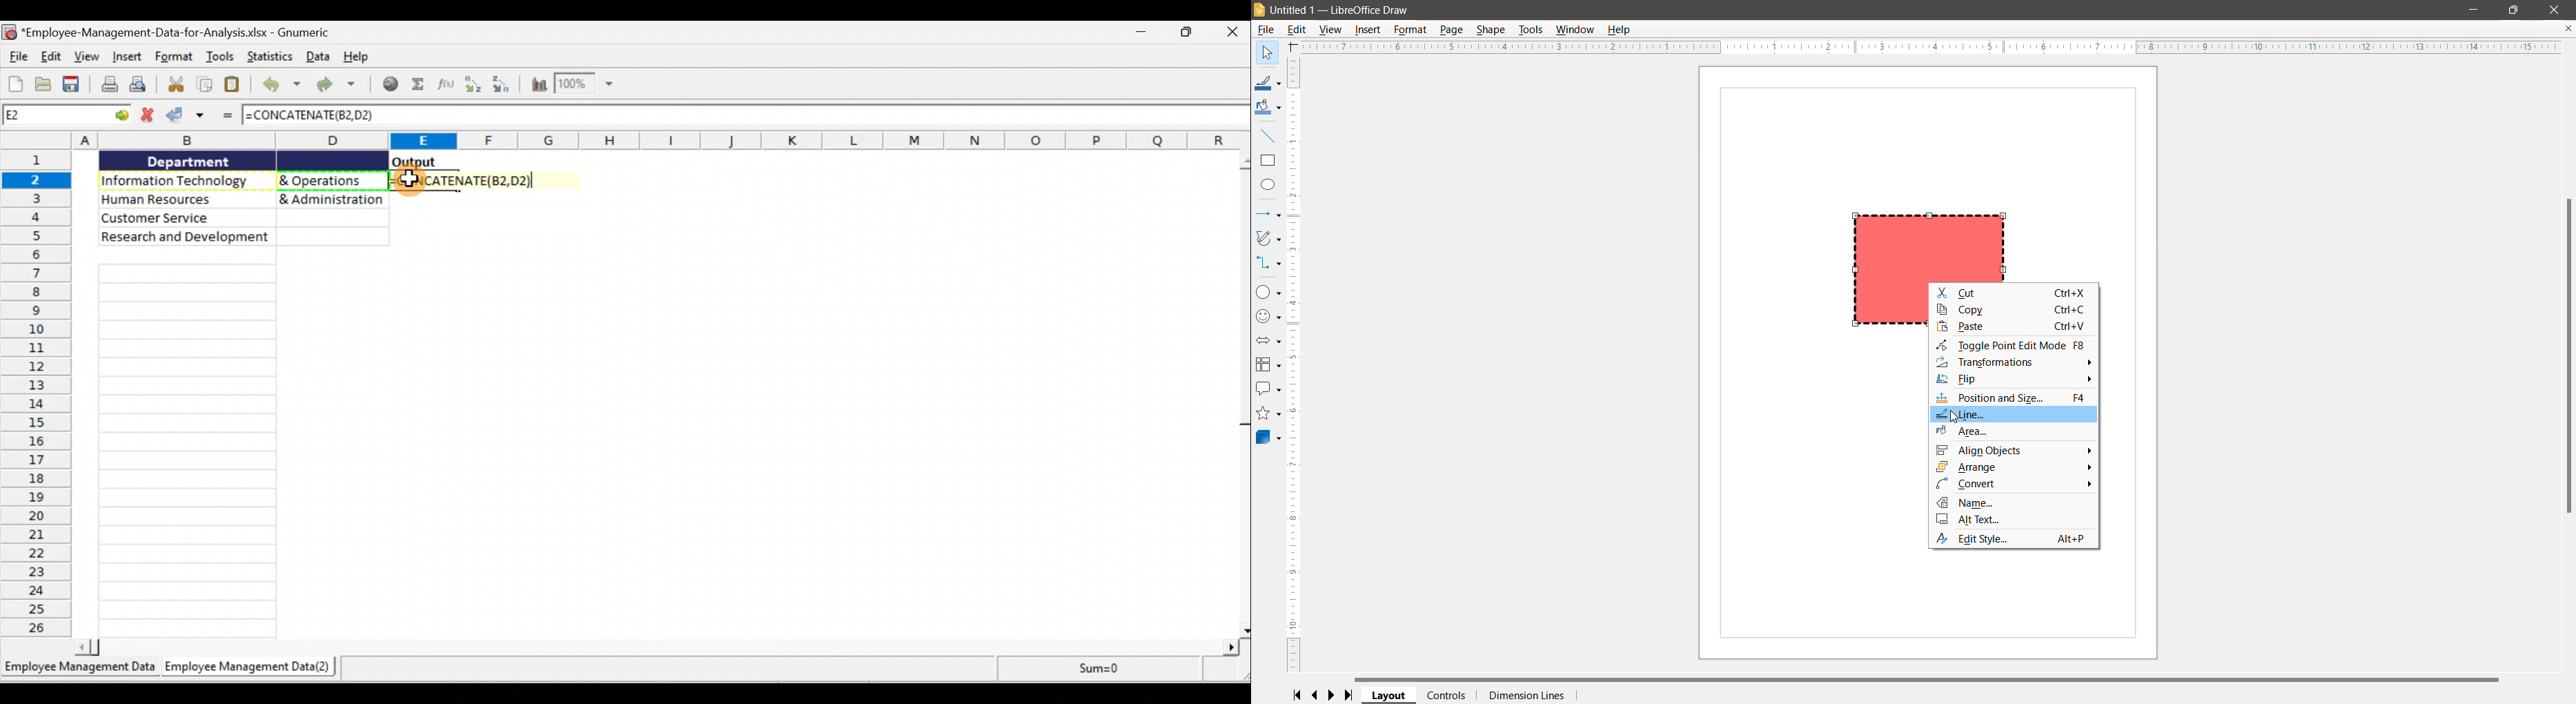 This screenshot has height=728, width=2576. What do you see at coordinates (2089, 469) in the screenshot?
I see `More Options` at bounding box center [2089, 469].